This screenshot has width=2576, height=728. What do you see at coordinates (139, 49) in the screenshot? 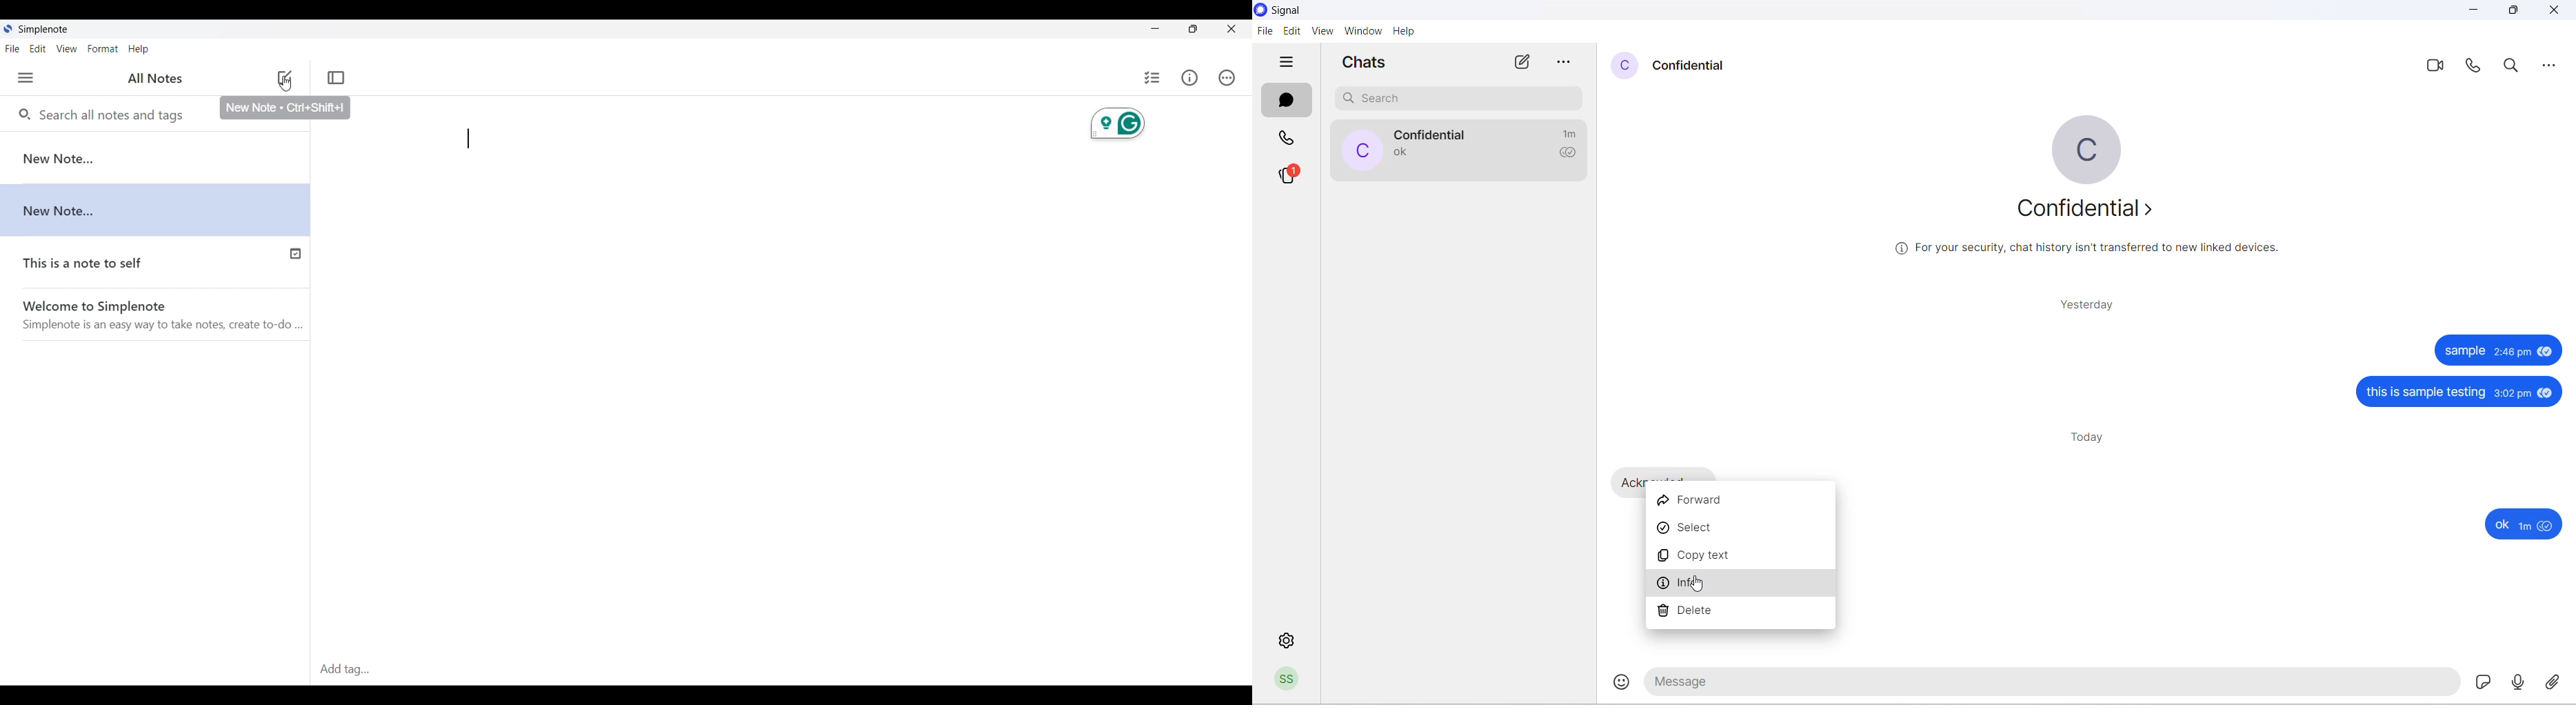
I see `Help` at bounding box center [139, 49].